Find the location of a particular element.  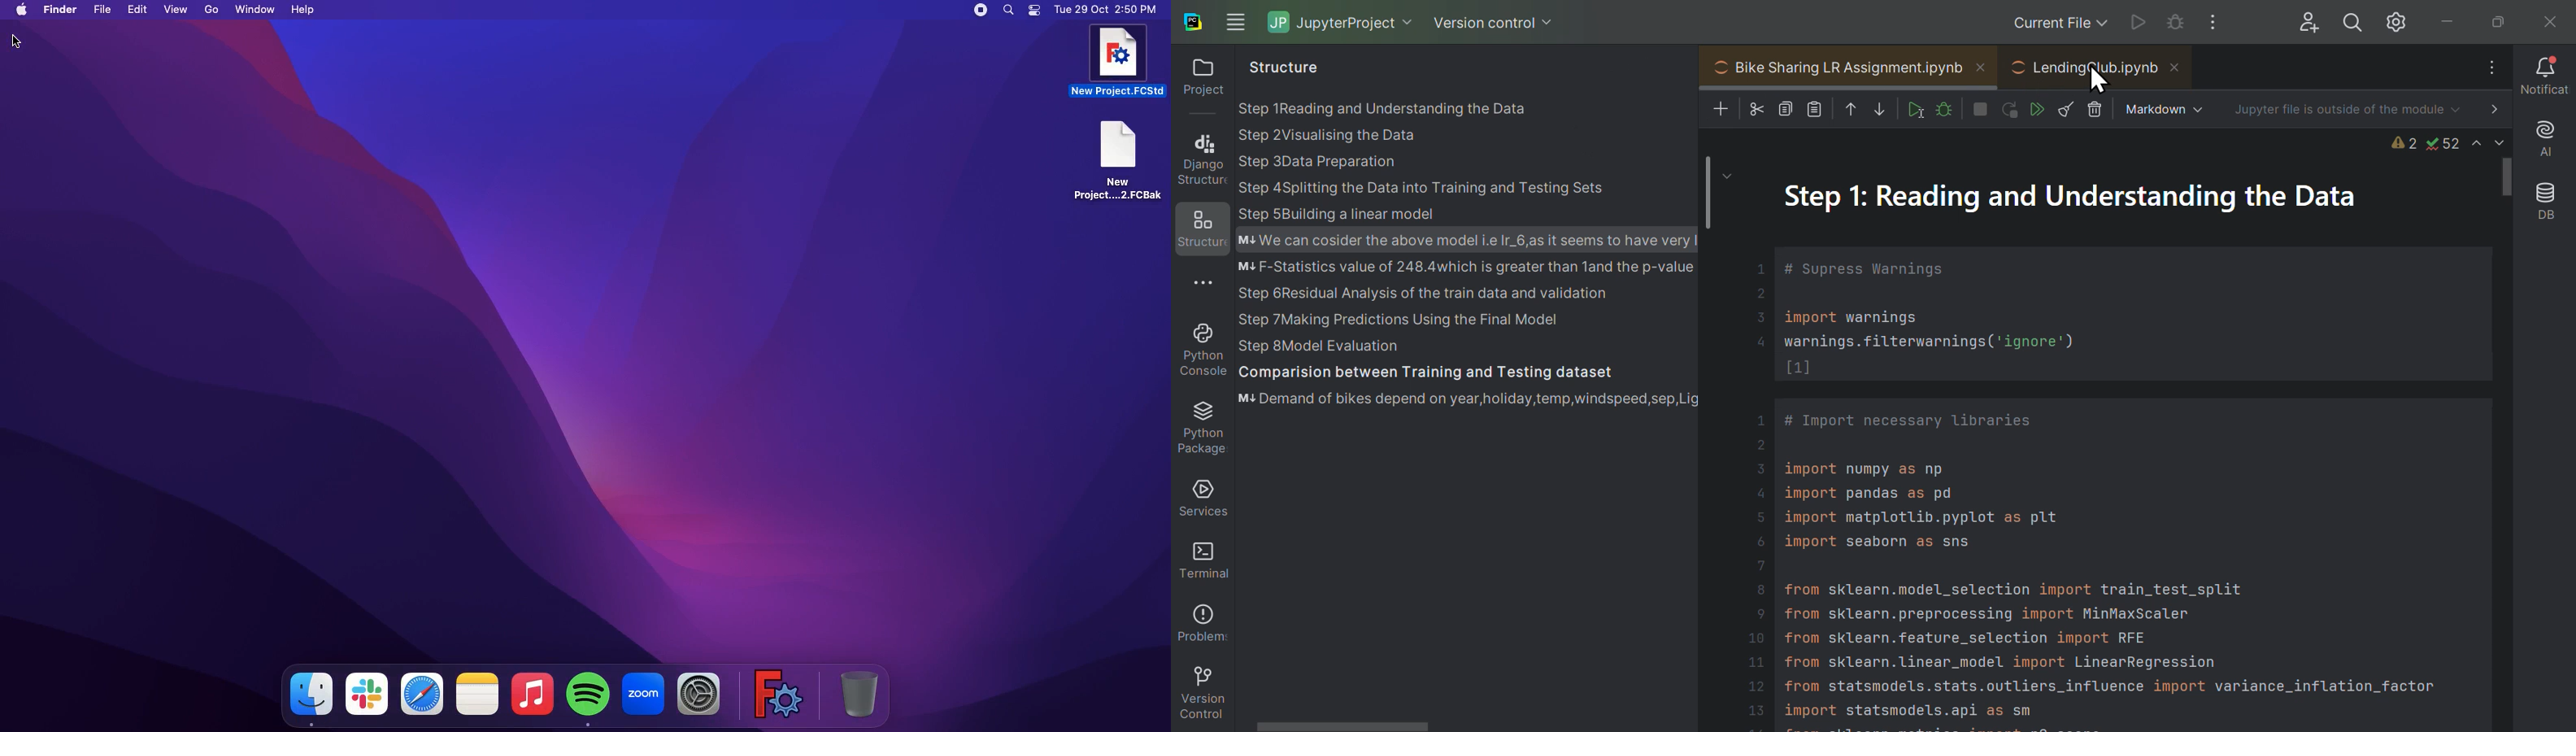

Trash is located at coordinates (861, 692).